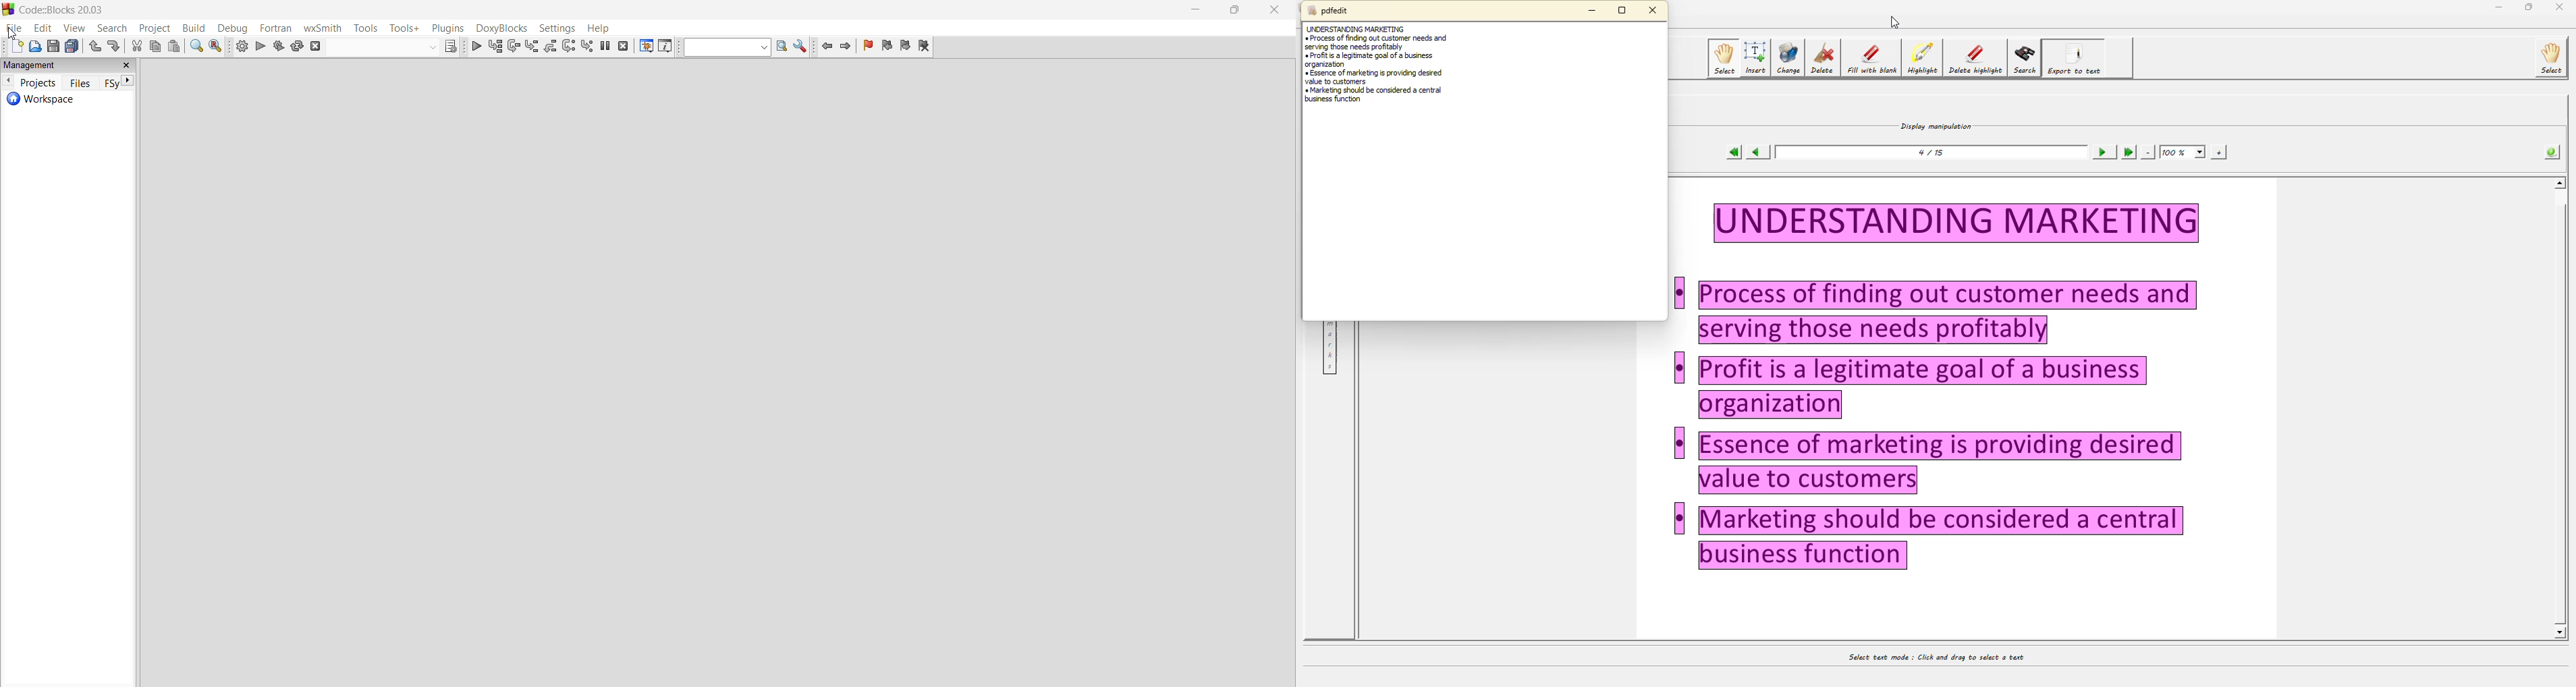 This screenshot has height=700, width=2576. What do you see at coordinates (2562, 9) in the screenshot?
I see `close` at bounding box center [2562, 9].